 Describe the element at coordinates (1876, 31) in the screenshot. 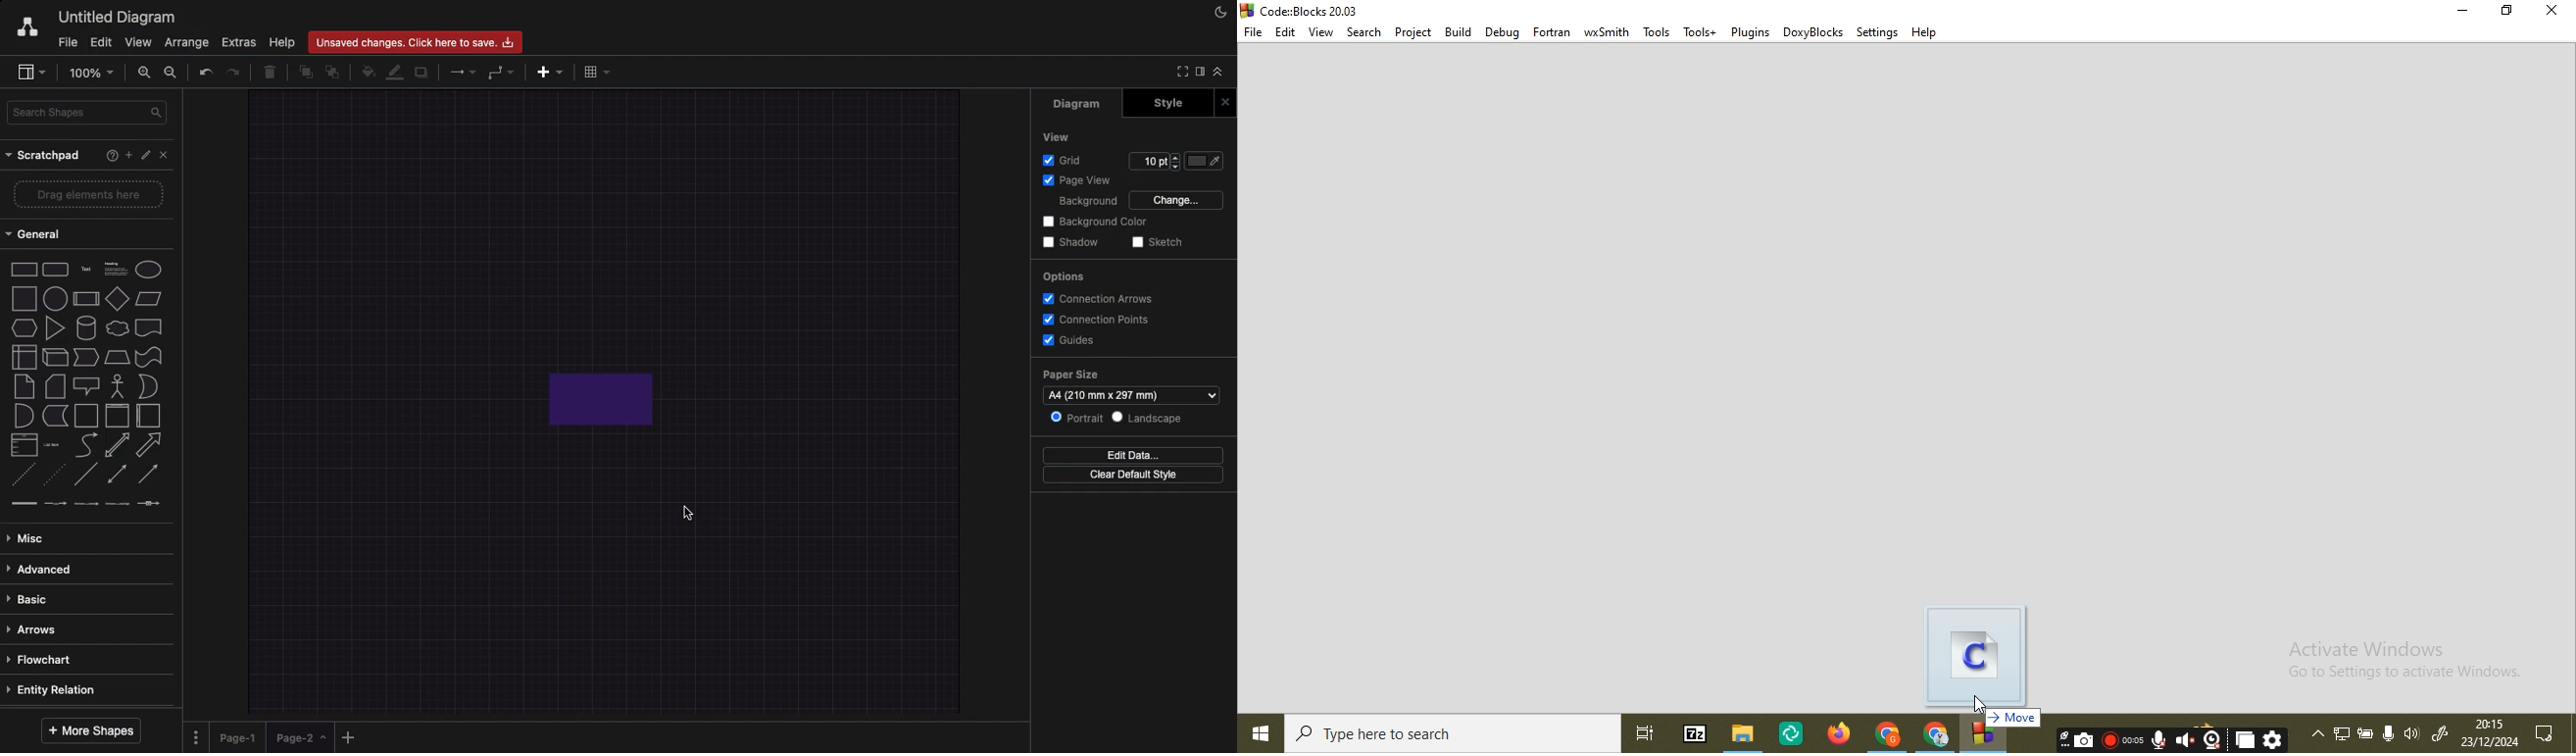

I see `settings` at that location.